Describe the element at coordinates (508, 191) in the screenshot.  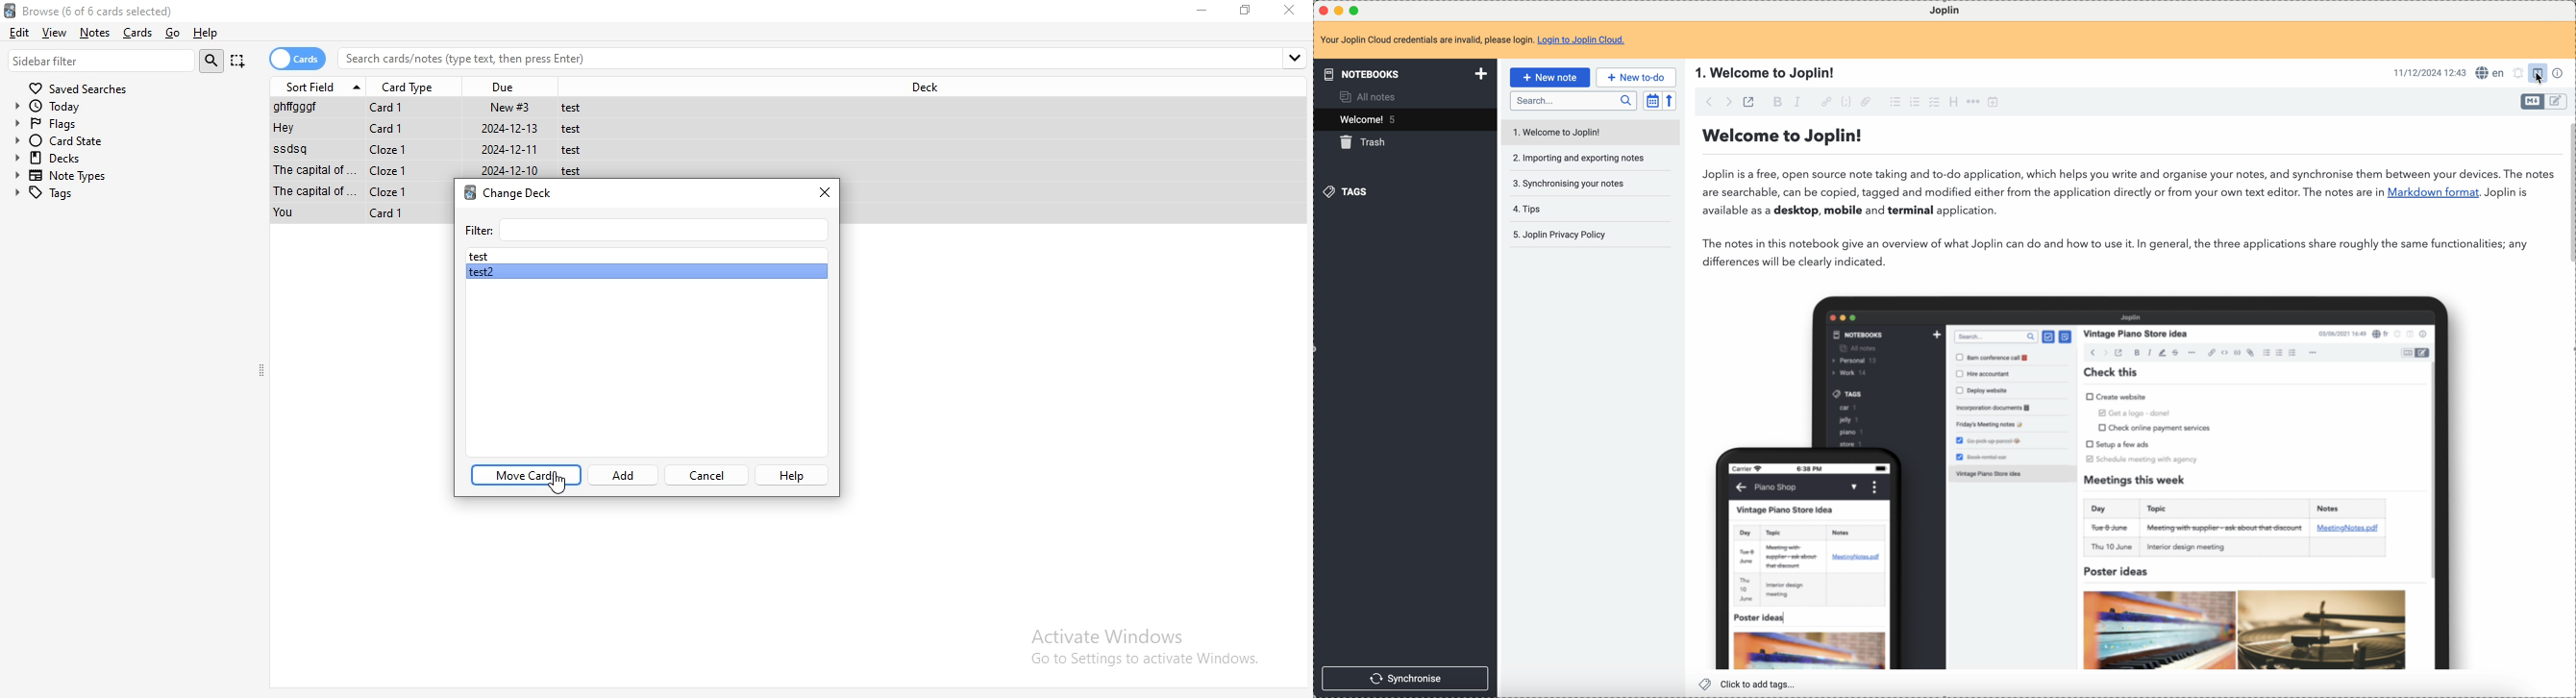
I see `change deck` at that location.